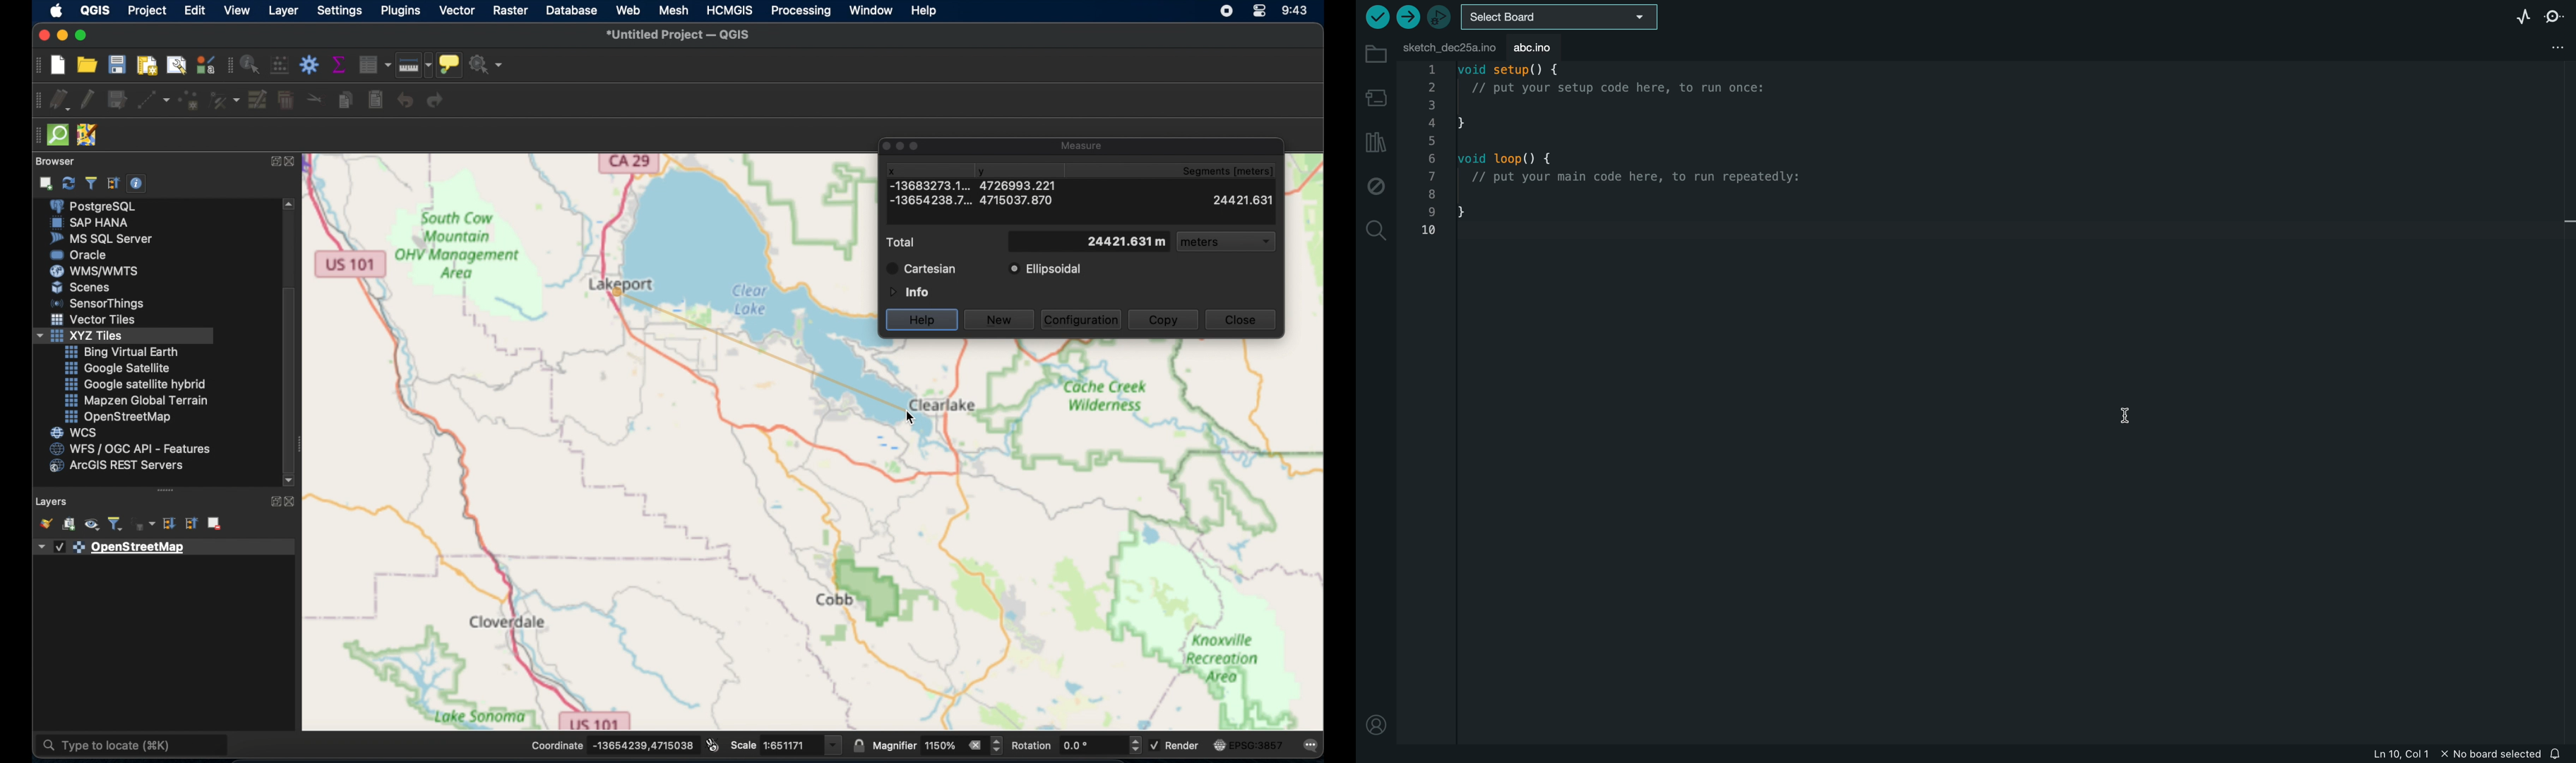 The image size is (2576, 784). I want to click on Untitled project-QGIS, so click(679, 34).